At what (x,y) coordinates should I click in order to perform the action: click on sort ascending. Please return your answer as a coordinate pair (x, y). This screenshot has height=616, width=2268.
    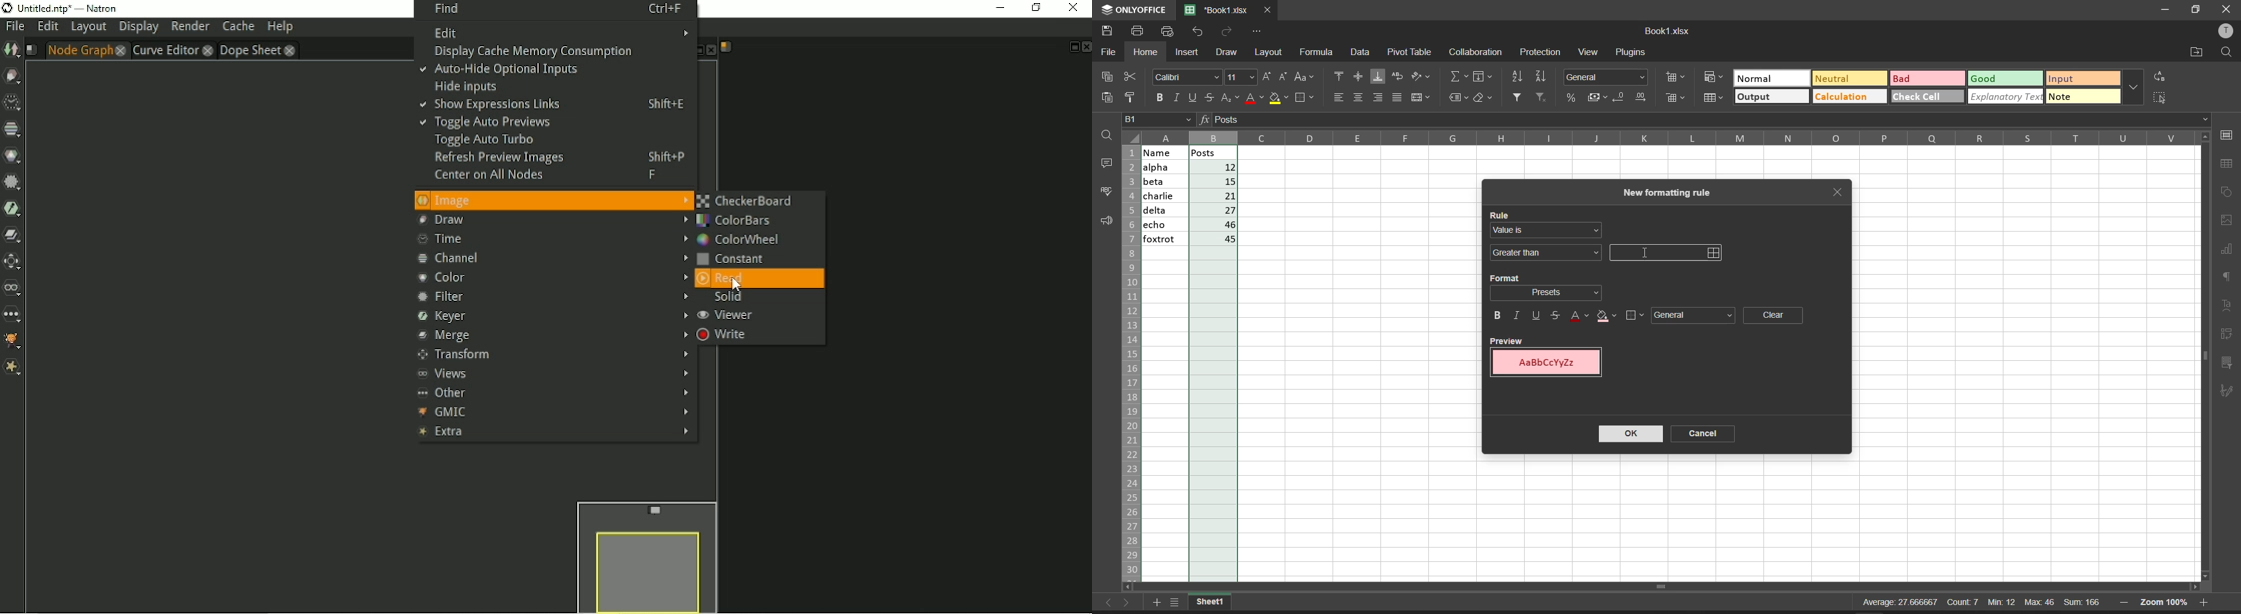
    Looking at the image, I should click on (1517, 77).